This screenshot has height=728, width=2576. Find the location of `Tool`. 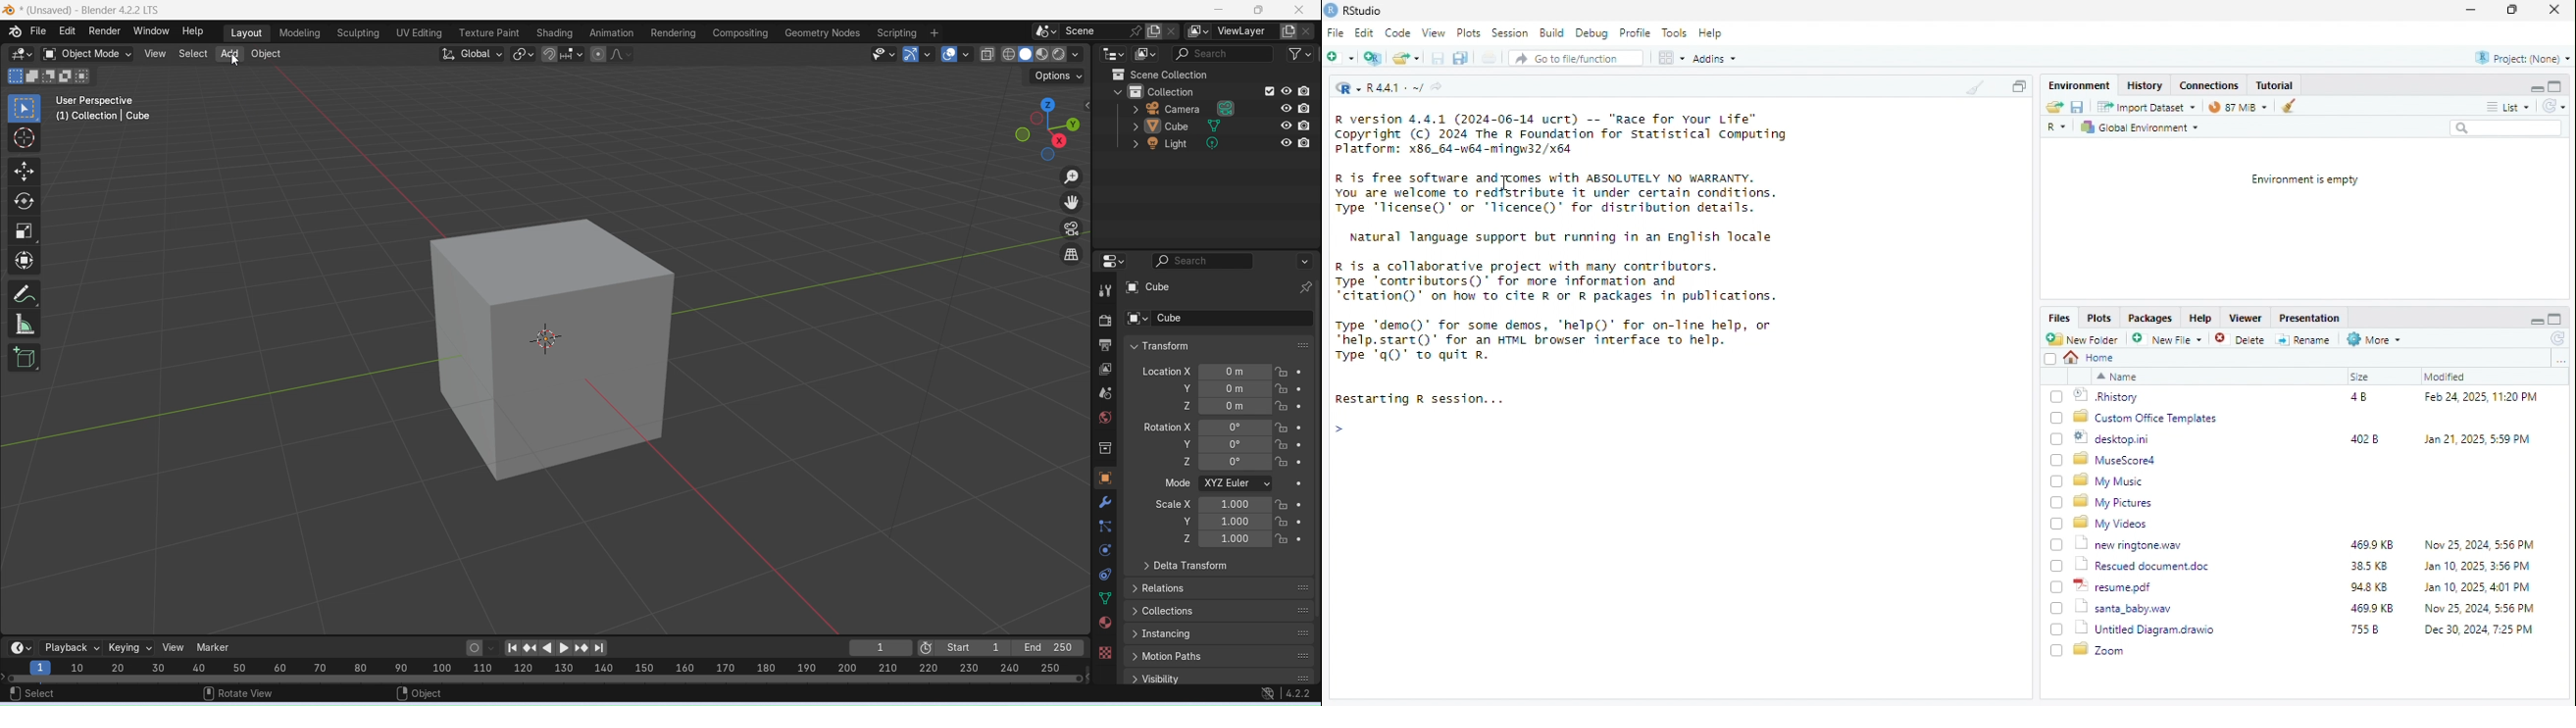

Tool is located at coordinates (1104, 290).